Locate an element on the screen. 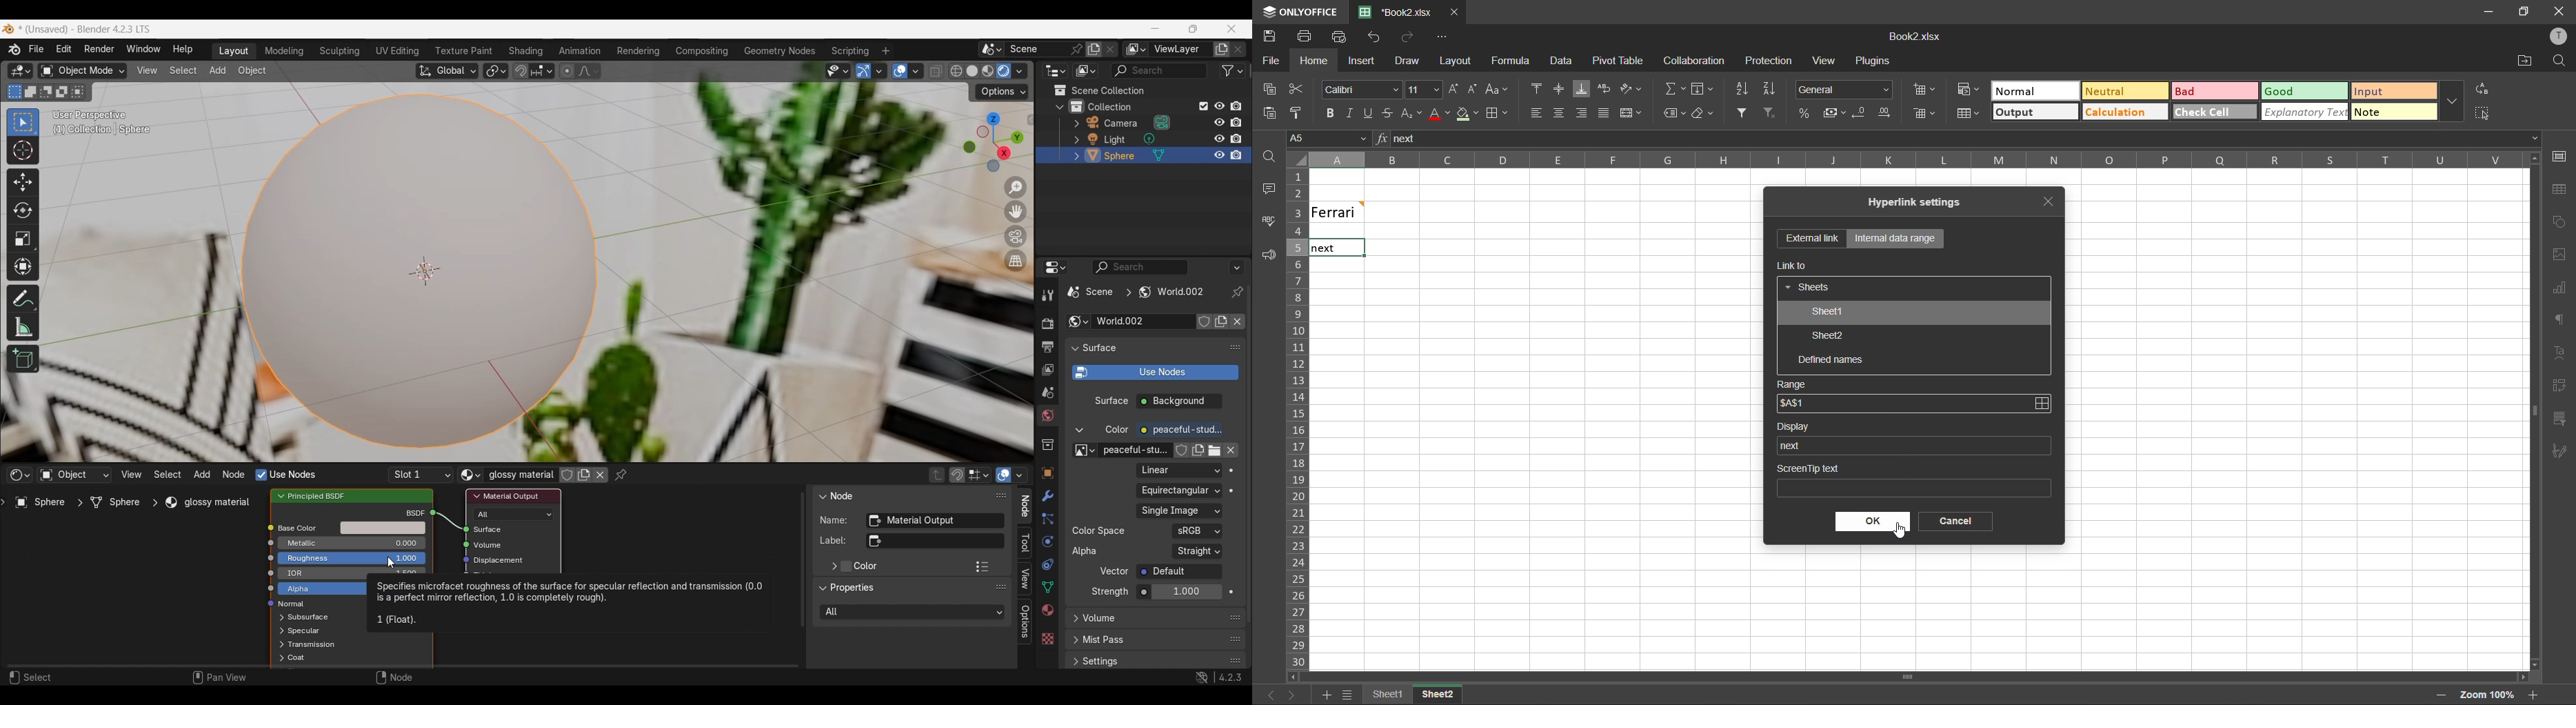  normal is located at coordinates (2019, 92).